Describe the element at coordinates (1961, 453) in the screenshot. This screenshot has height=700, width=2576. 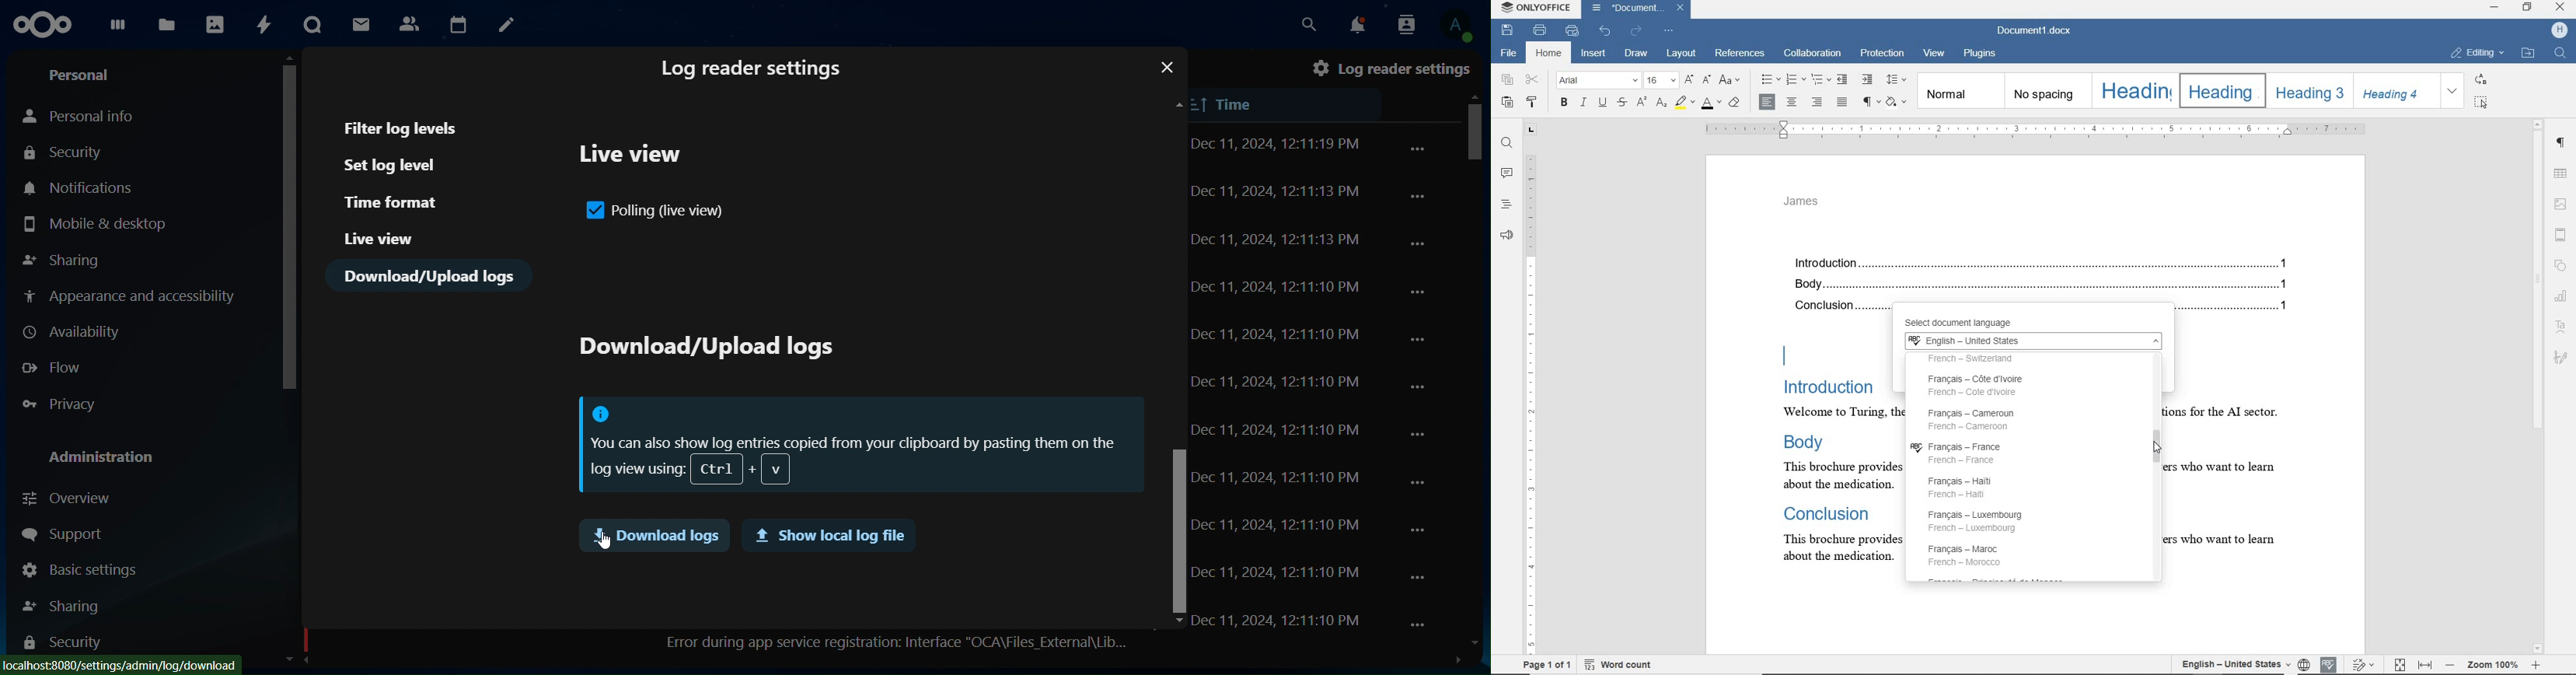
I see `François - France` at that location.